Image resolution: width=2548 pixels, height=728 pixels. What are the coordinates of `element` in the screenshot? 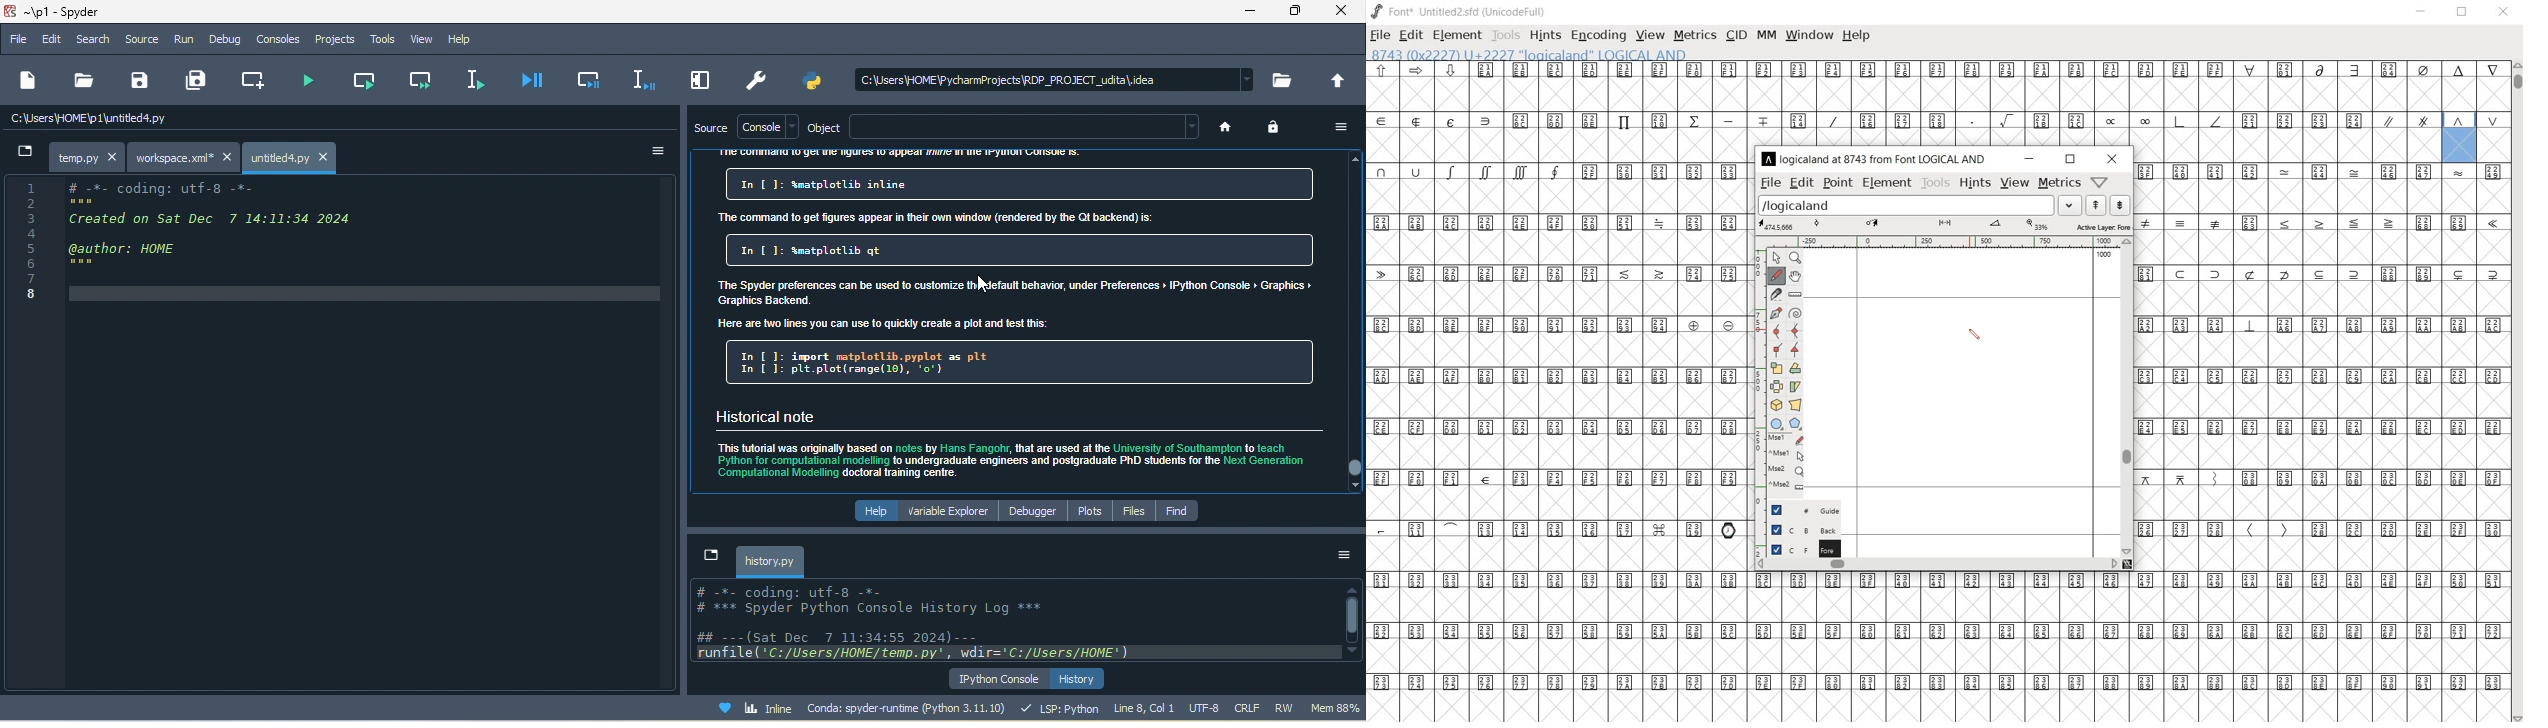 It's located at (1887, 182).